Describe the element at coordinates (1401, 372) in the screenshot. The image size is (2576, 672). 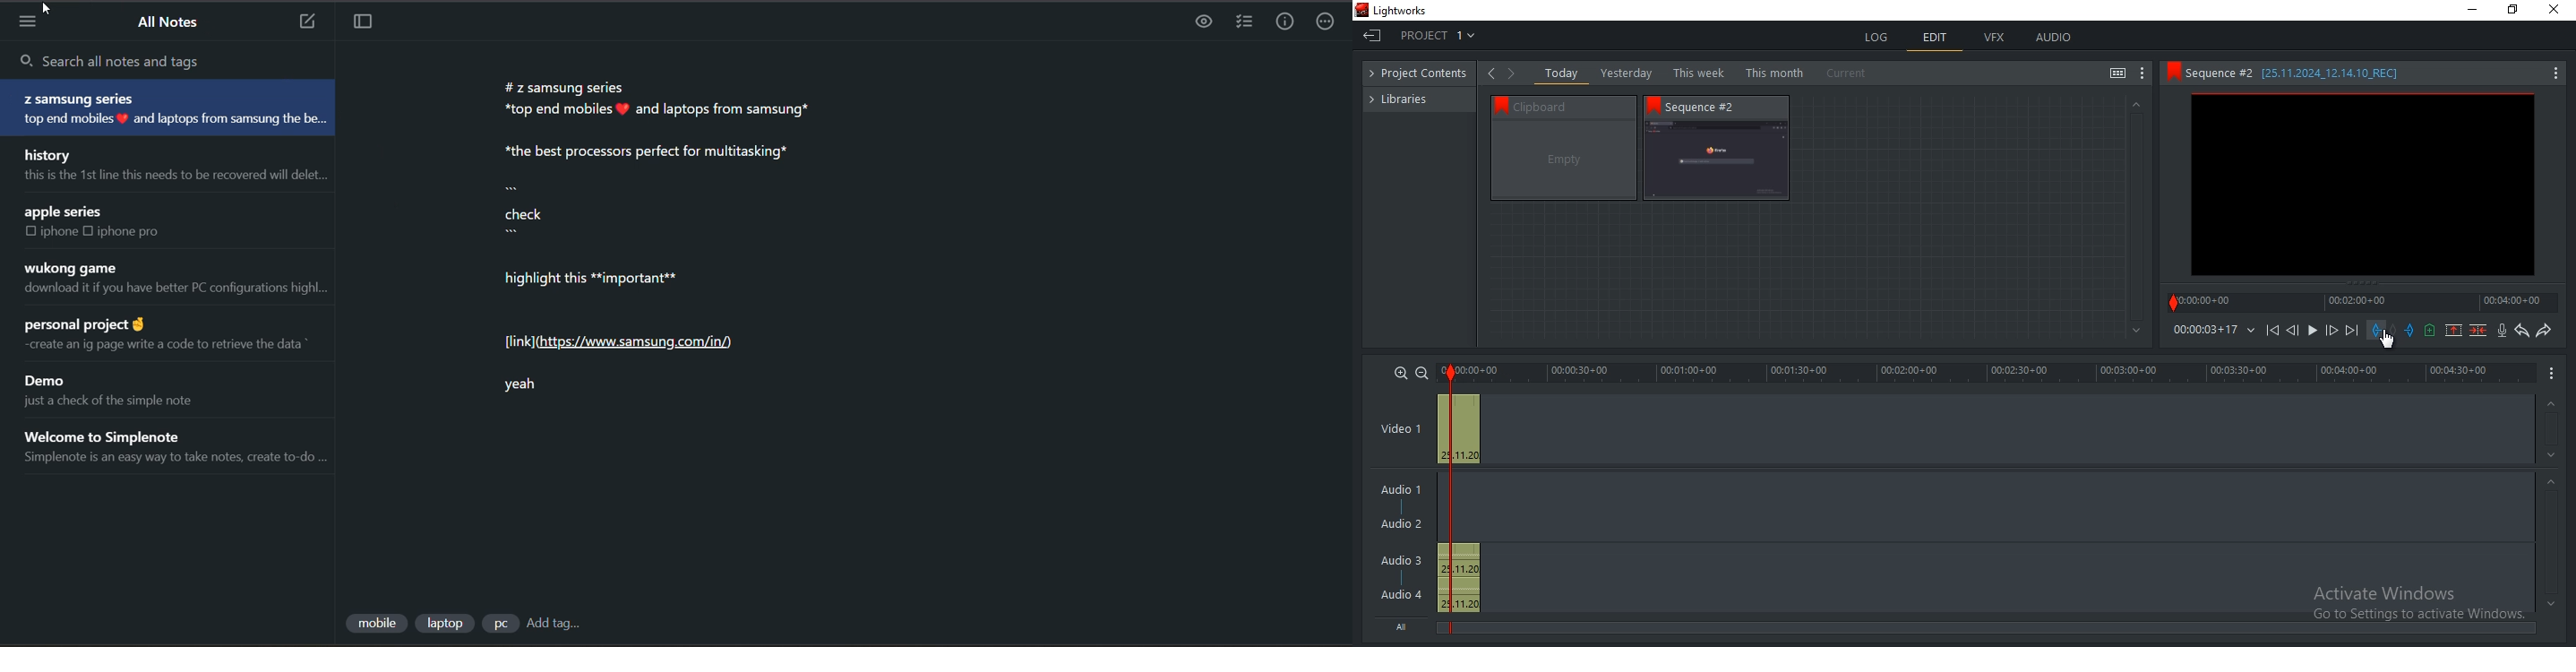
I see `zoom in` at that location.